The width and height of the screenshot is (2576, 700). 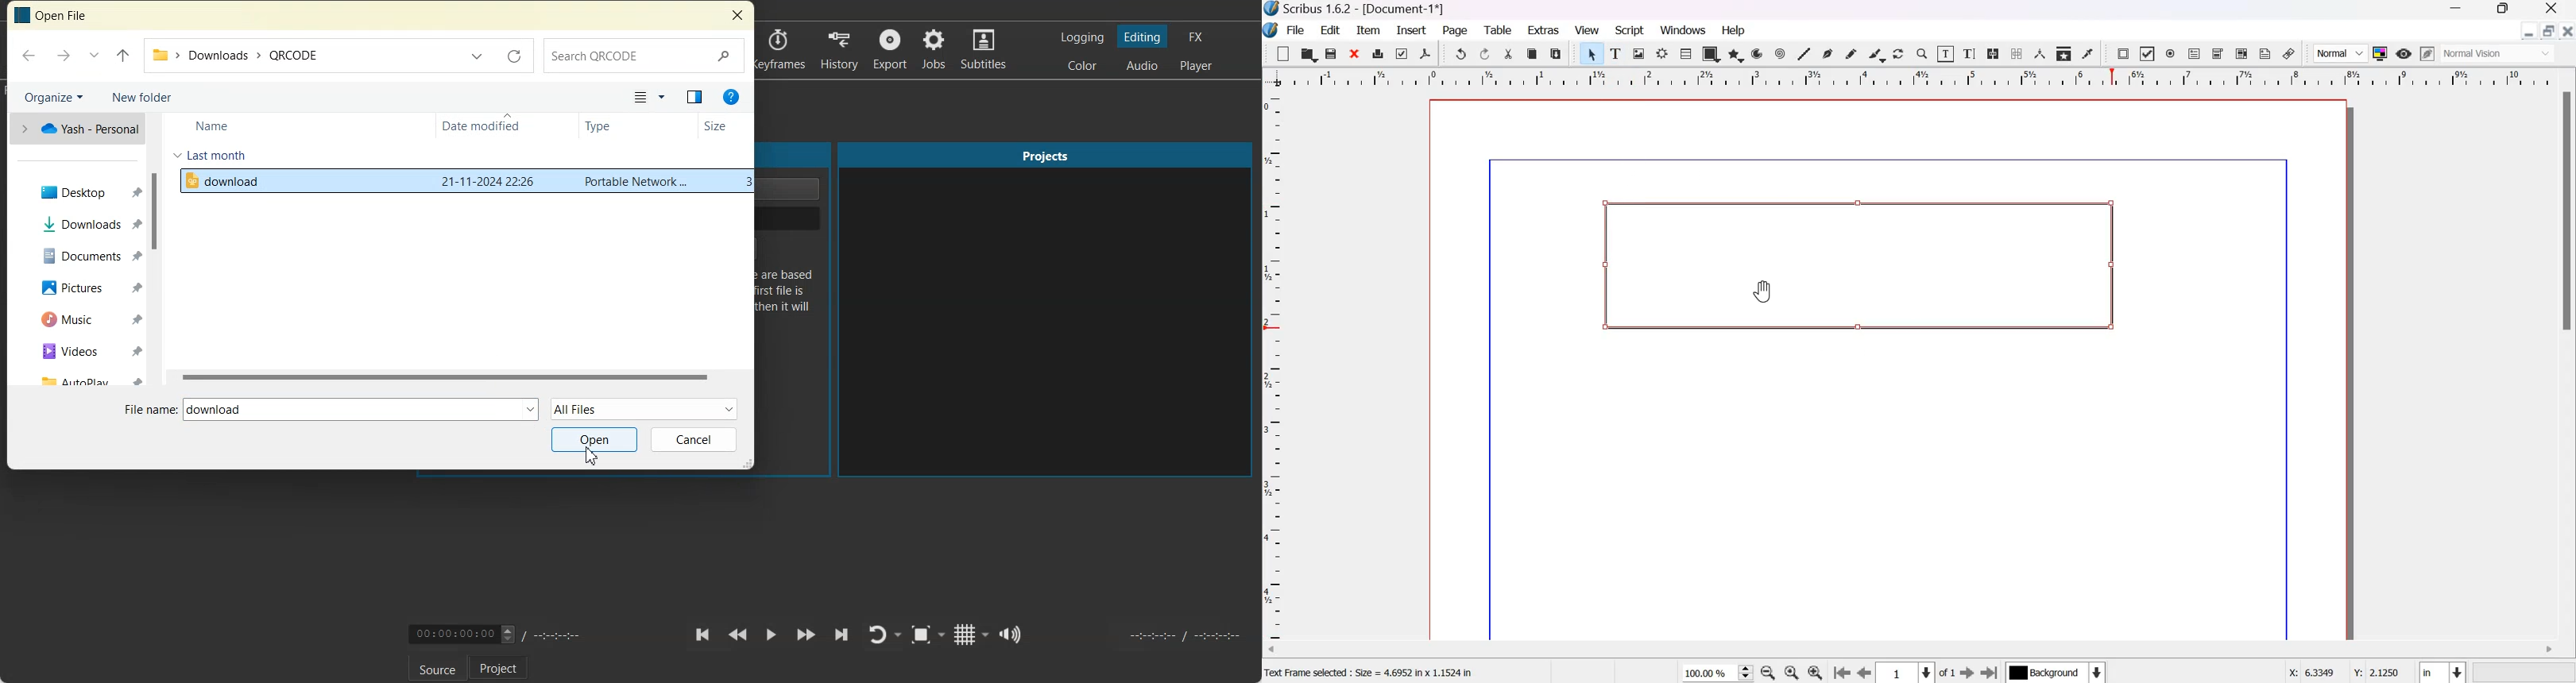 I want to click on Cursor, so click(x=591, y=456).